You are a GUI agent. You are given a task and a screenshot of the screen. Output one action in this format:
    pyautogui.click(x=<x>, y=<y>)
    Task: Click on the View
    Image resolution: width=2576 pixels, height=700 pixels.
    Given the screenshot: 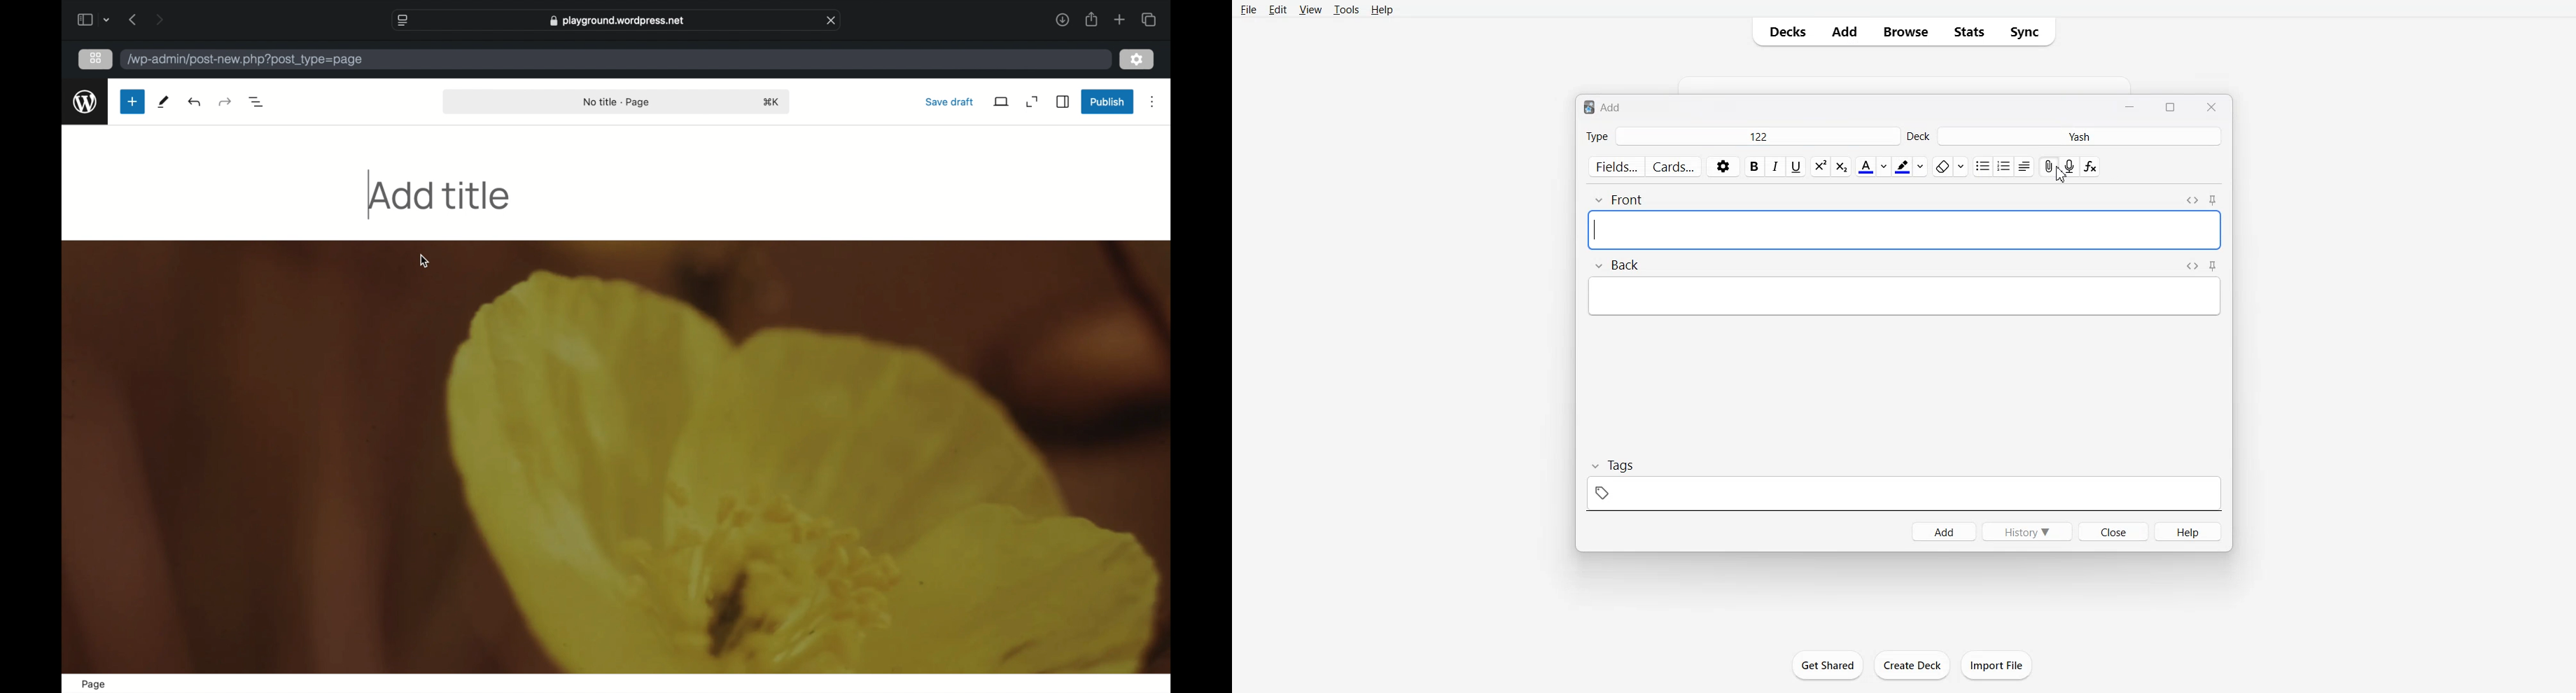 What is the action you would take?
    pyautogui.click(x=1310, y=10)
    